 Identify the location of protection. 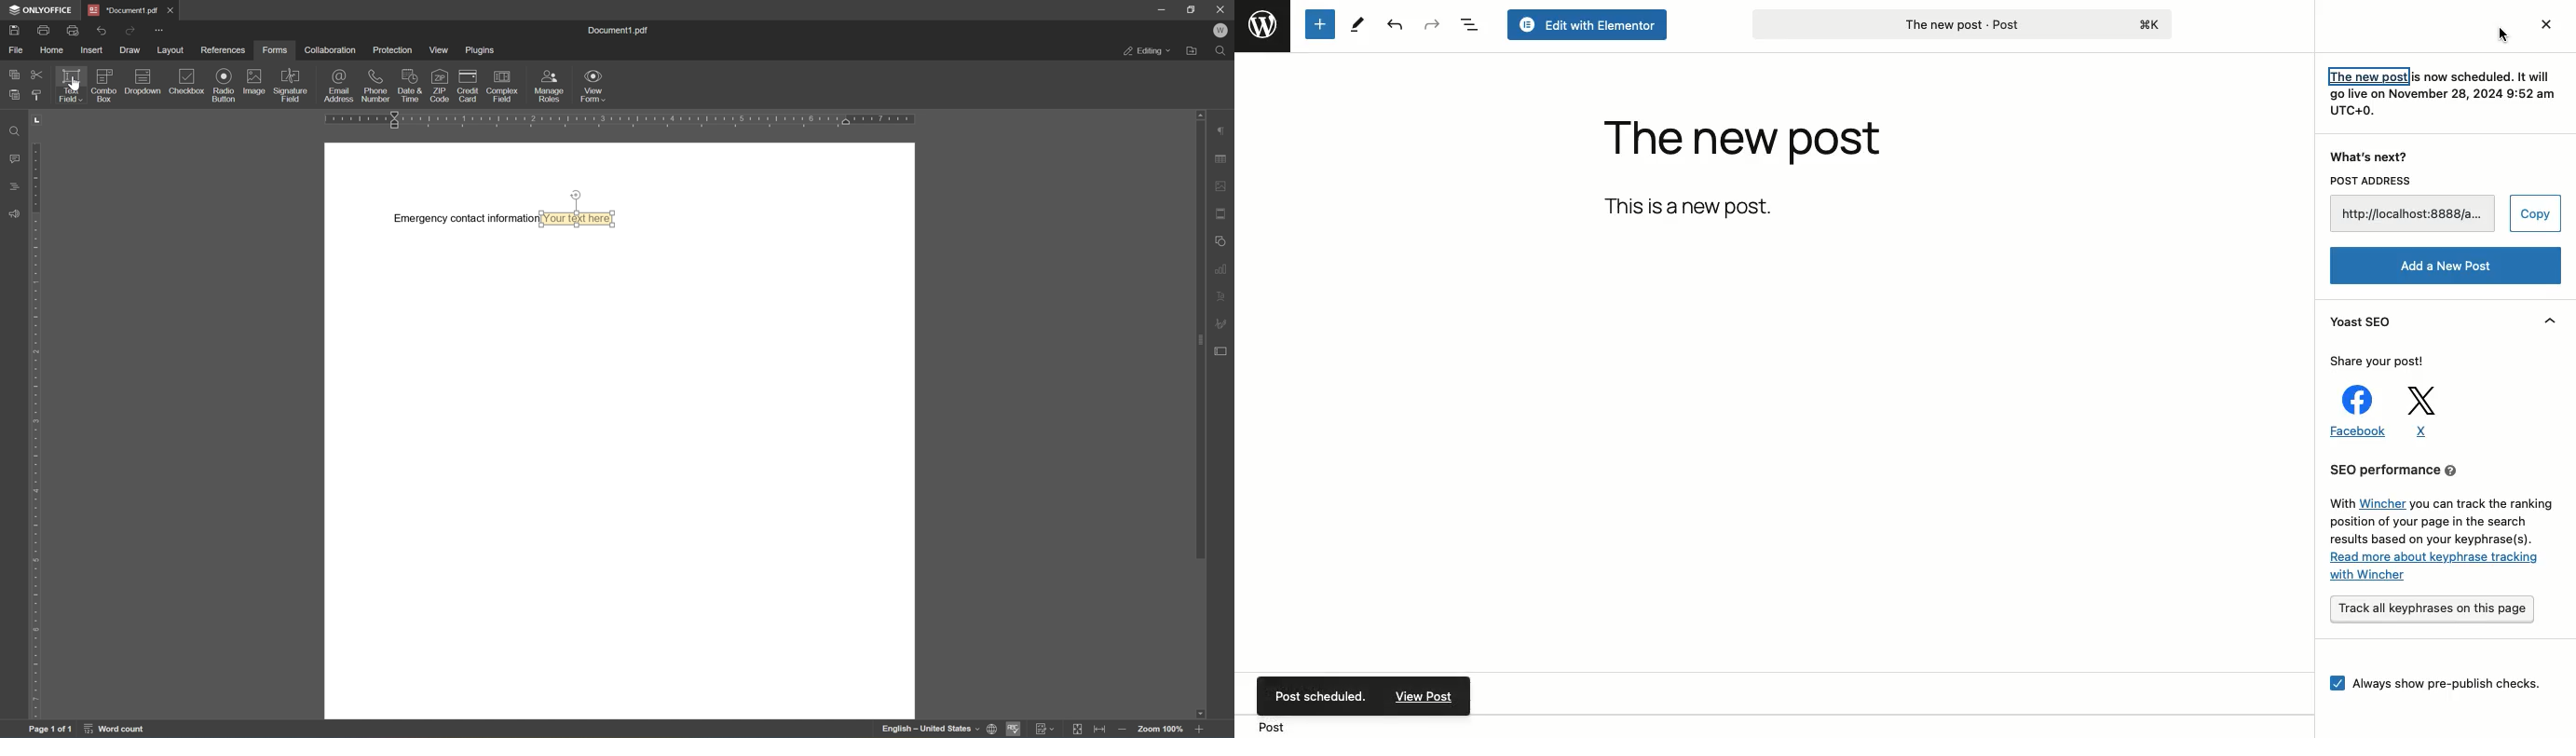
(395, 52).